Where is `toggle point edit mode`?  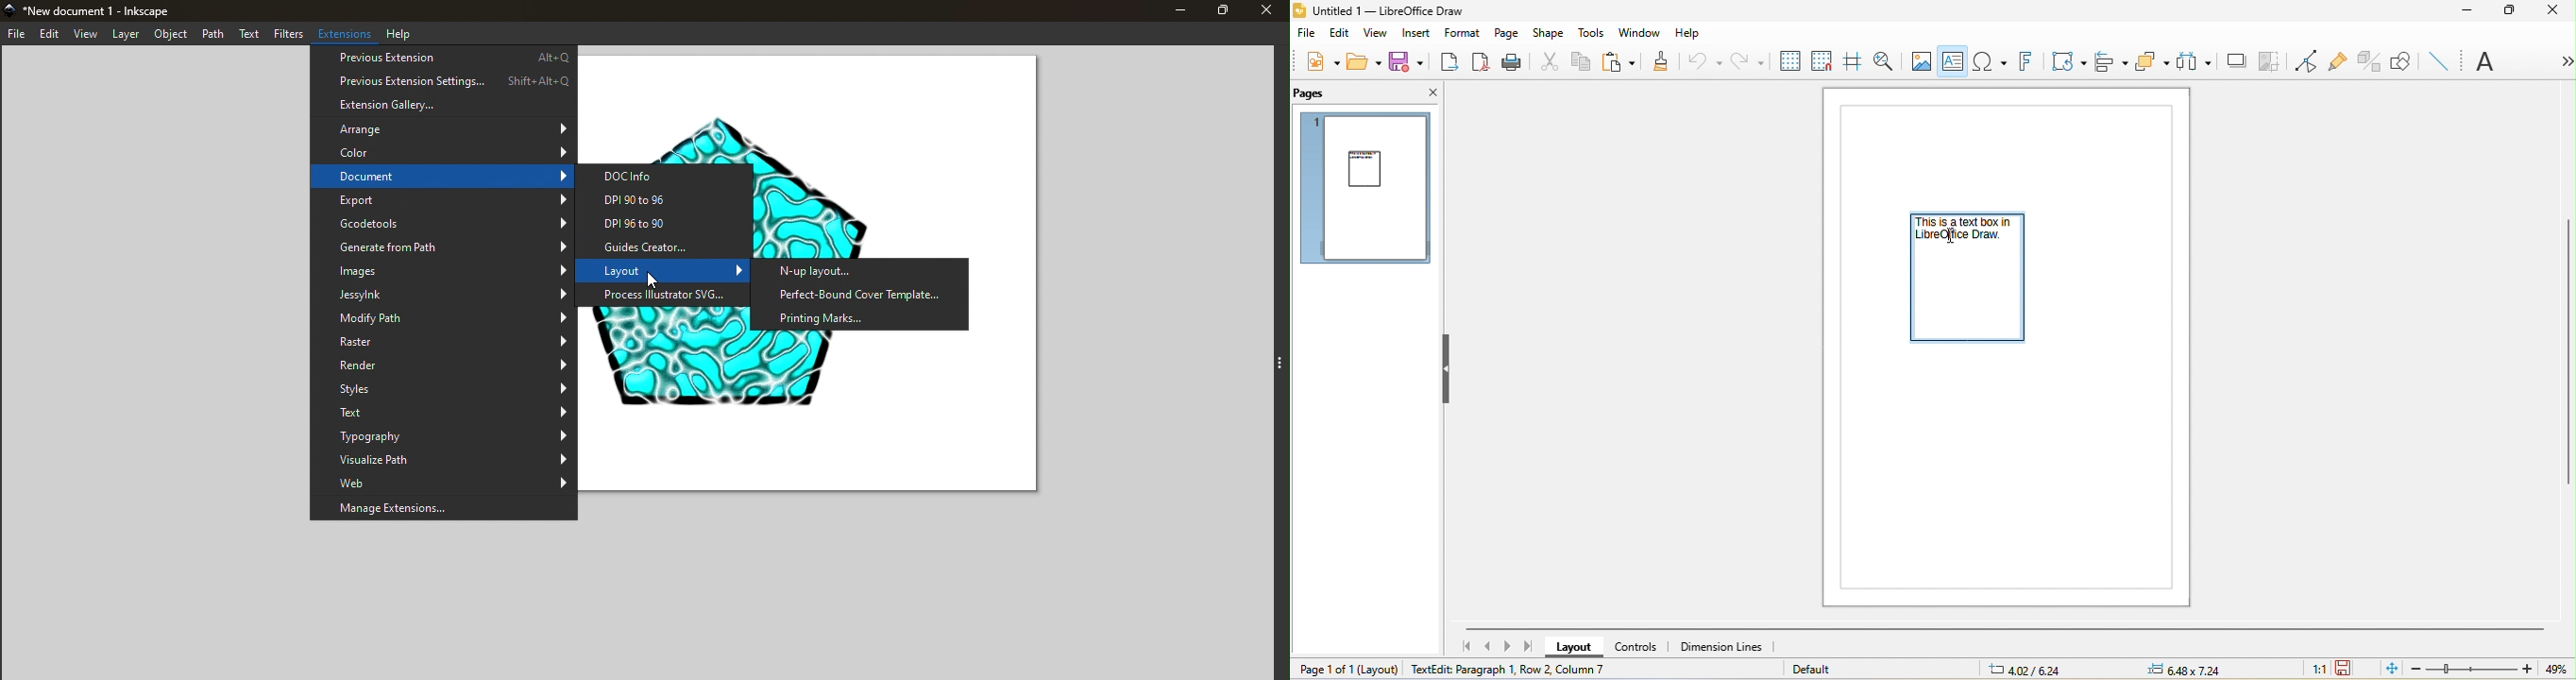
toggle point edit mode is located at coordinates (2304, 59).